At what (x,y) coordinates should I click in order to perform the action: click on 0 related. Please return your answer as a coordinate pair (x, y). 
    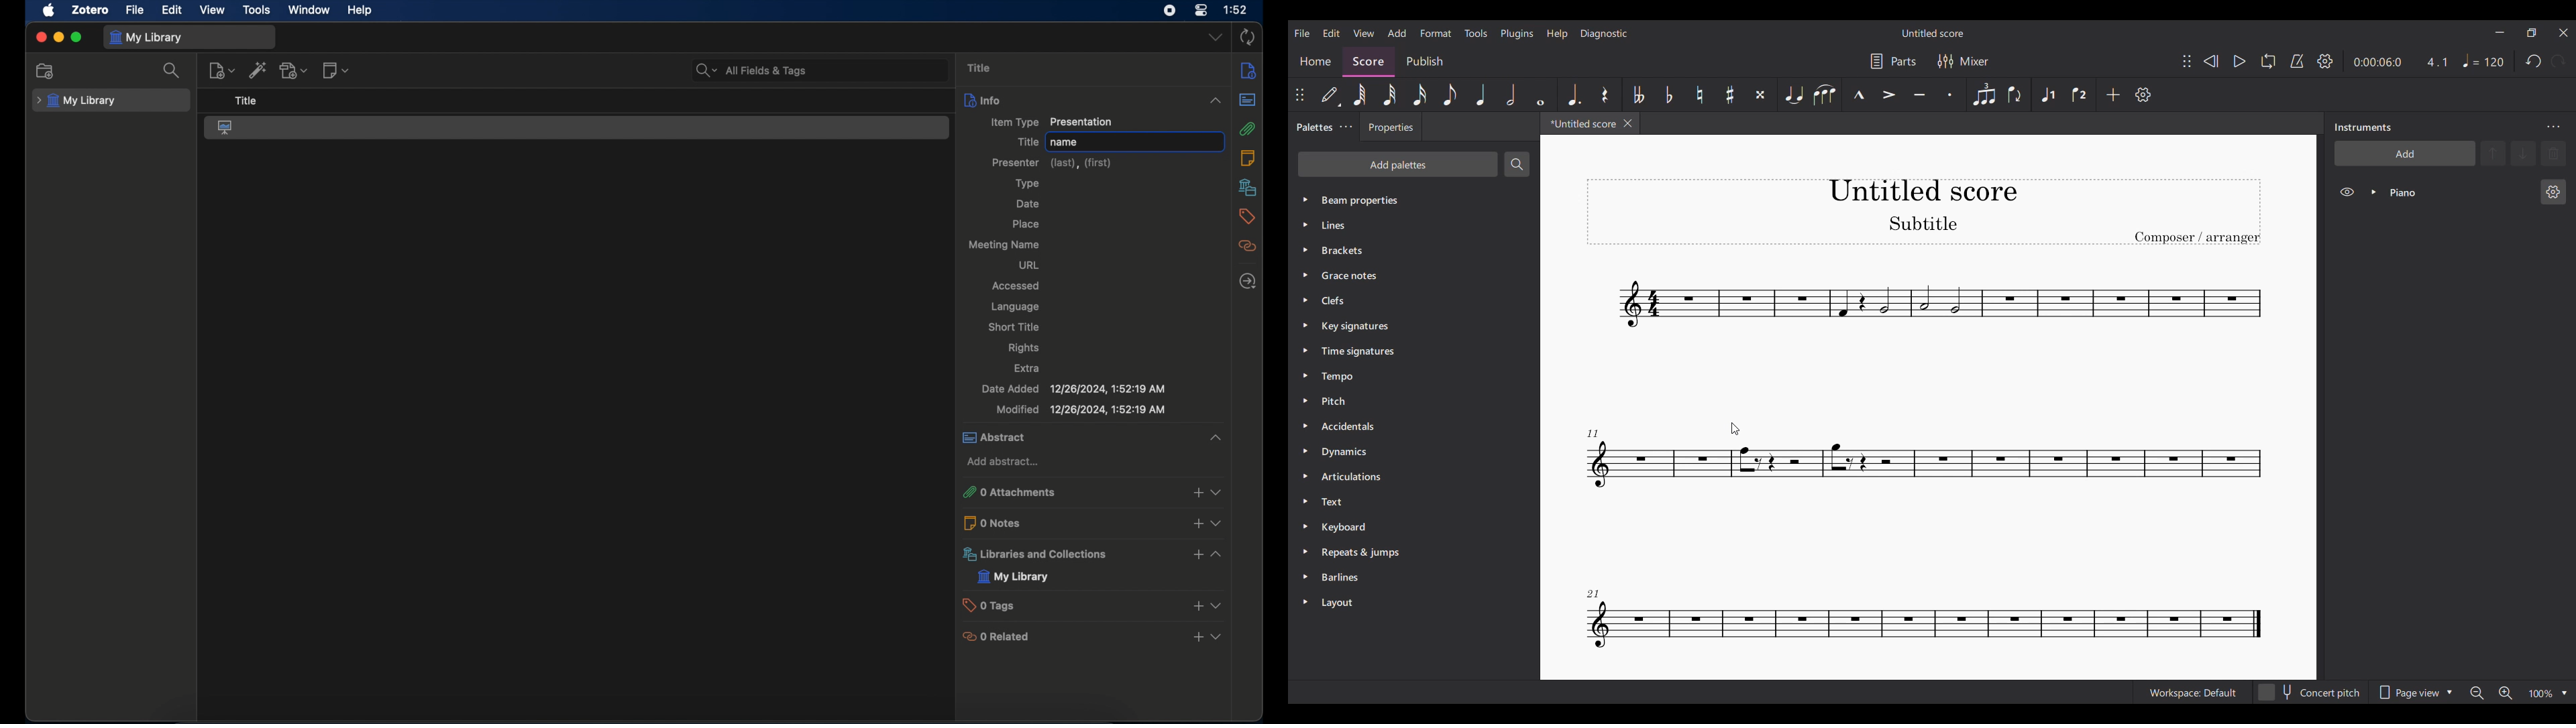
    Looking at the image, I should click on (1092, 636).